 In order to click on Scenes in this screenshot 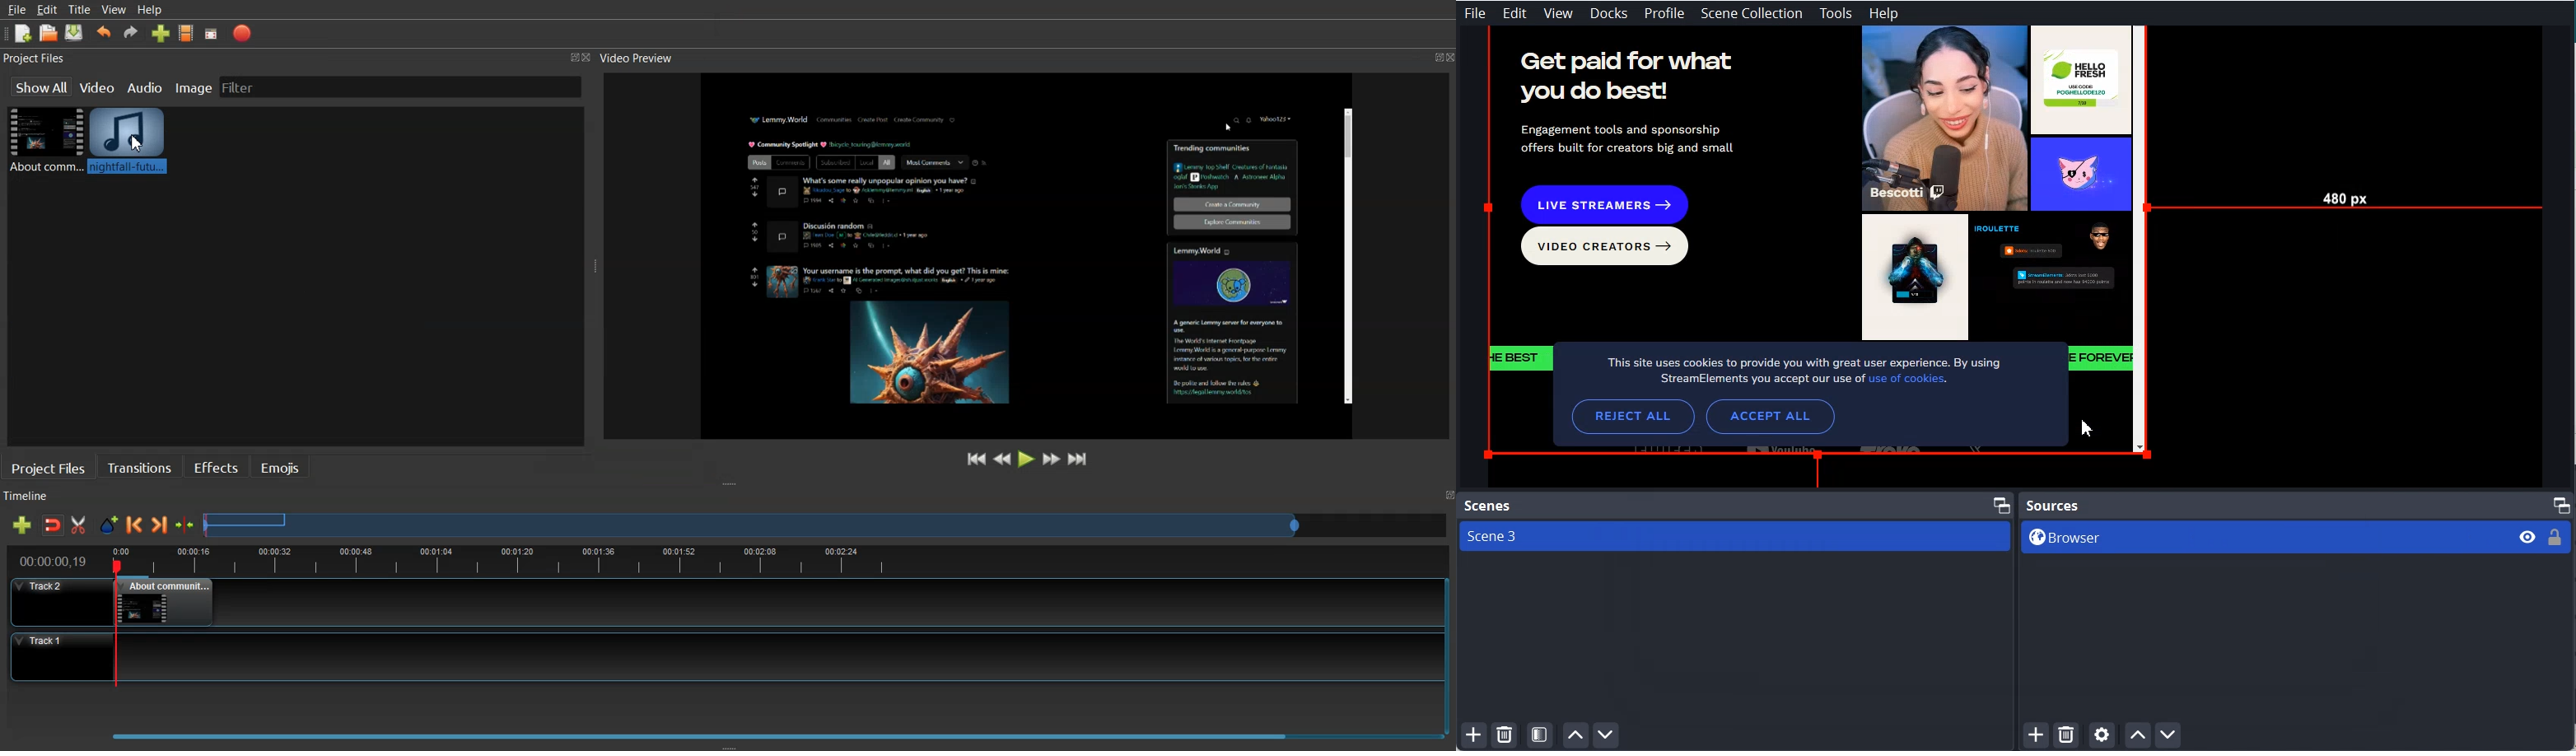, I will do `click(1486, 506)`.